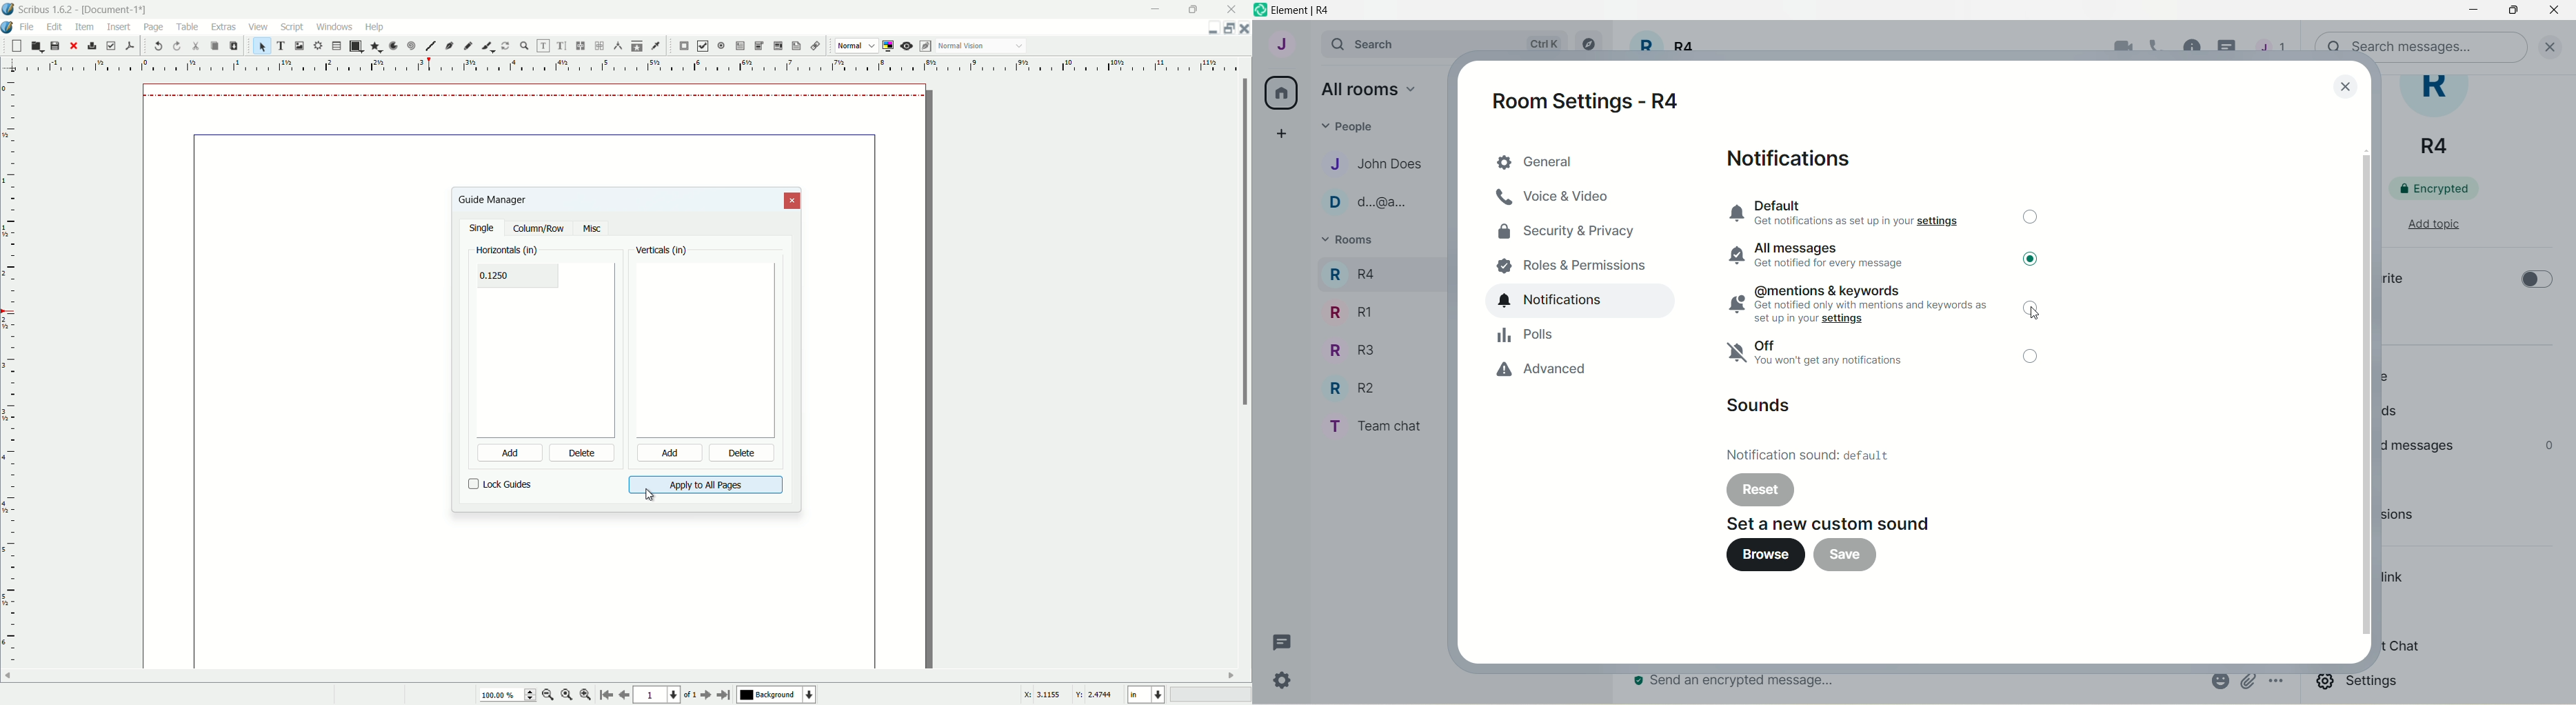  Describe the element at coordinates (1363, 202) in the screenshot. I see `D d.@a..` at that location.